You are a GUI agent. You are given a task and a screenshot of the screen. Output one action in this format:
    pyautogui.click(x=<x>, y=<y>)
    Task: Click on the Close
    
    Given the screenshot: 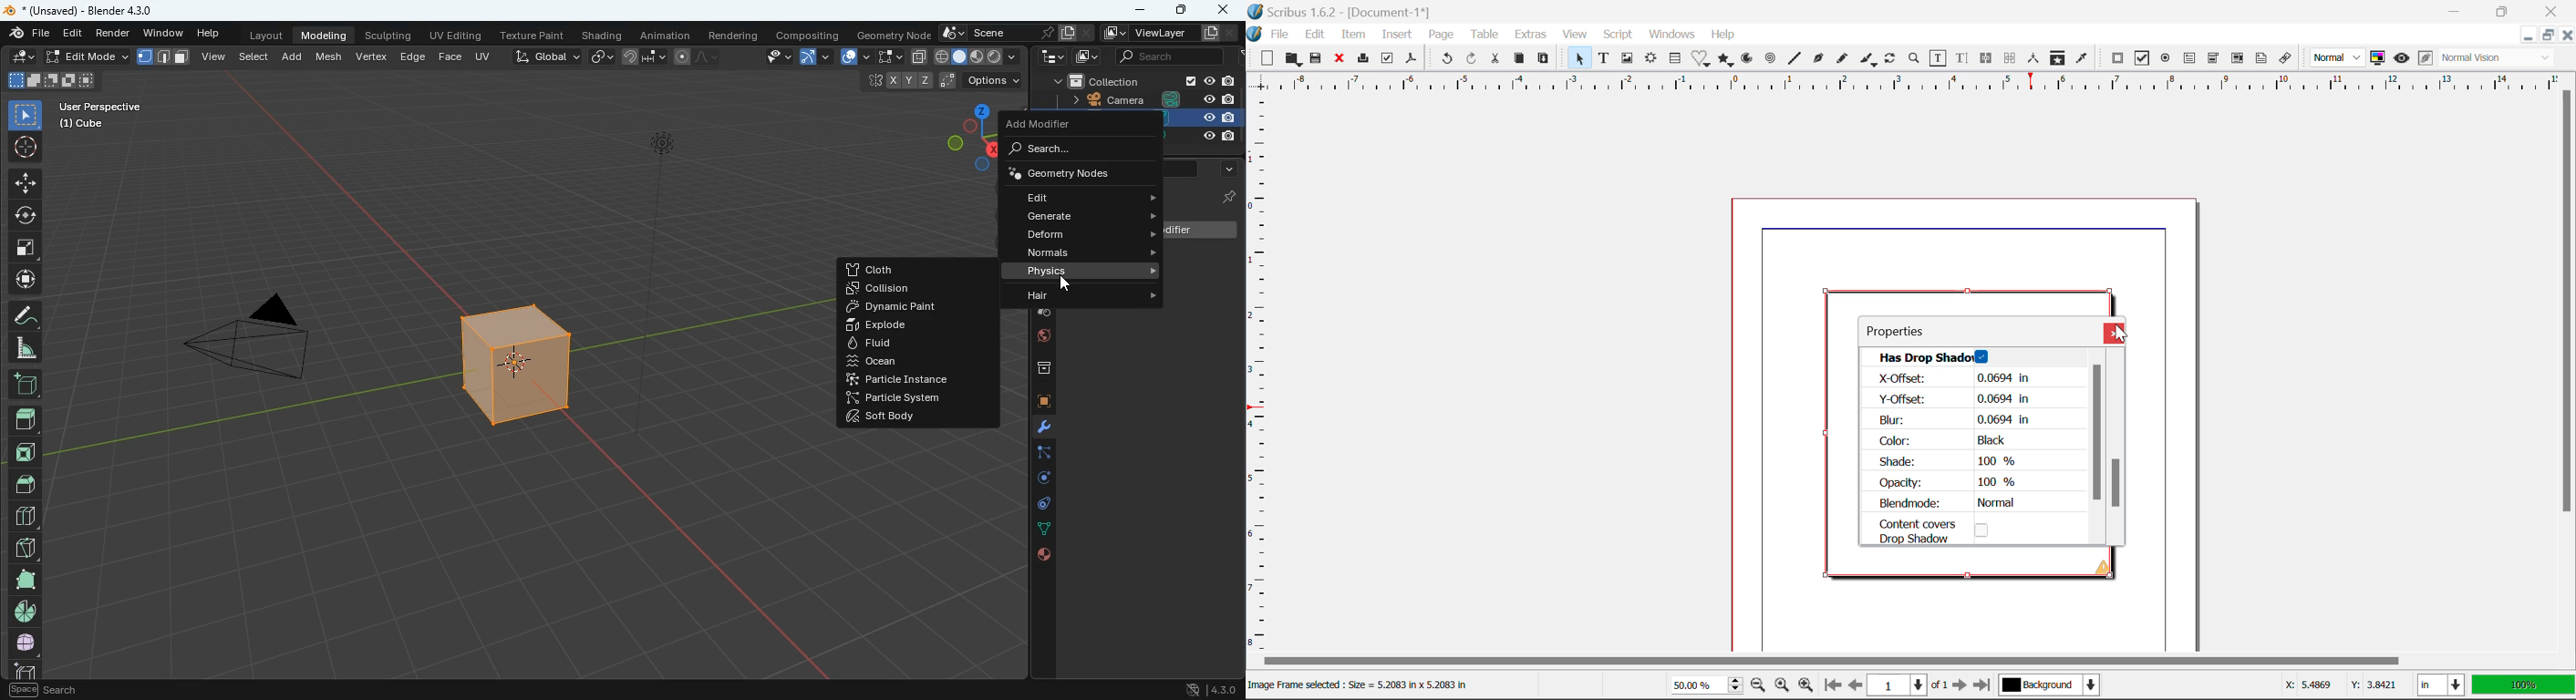 What is the action you would take?
    pyautogui.click(x=2568, y=35)
    